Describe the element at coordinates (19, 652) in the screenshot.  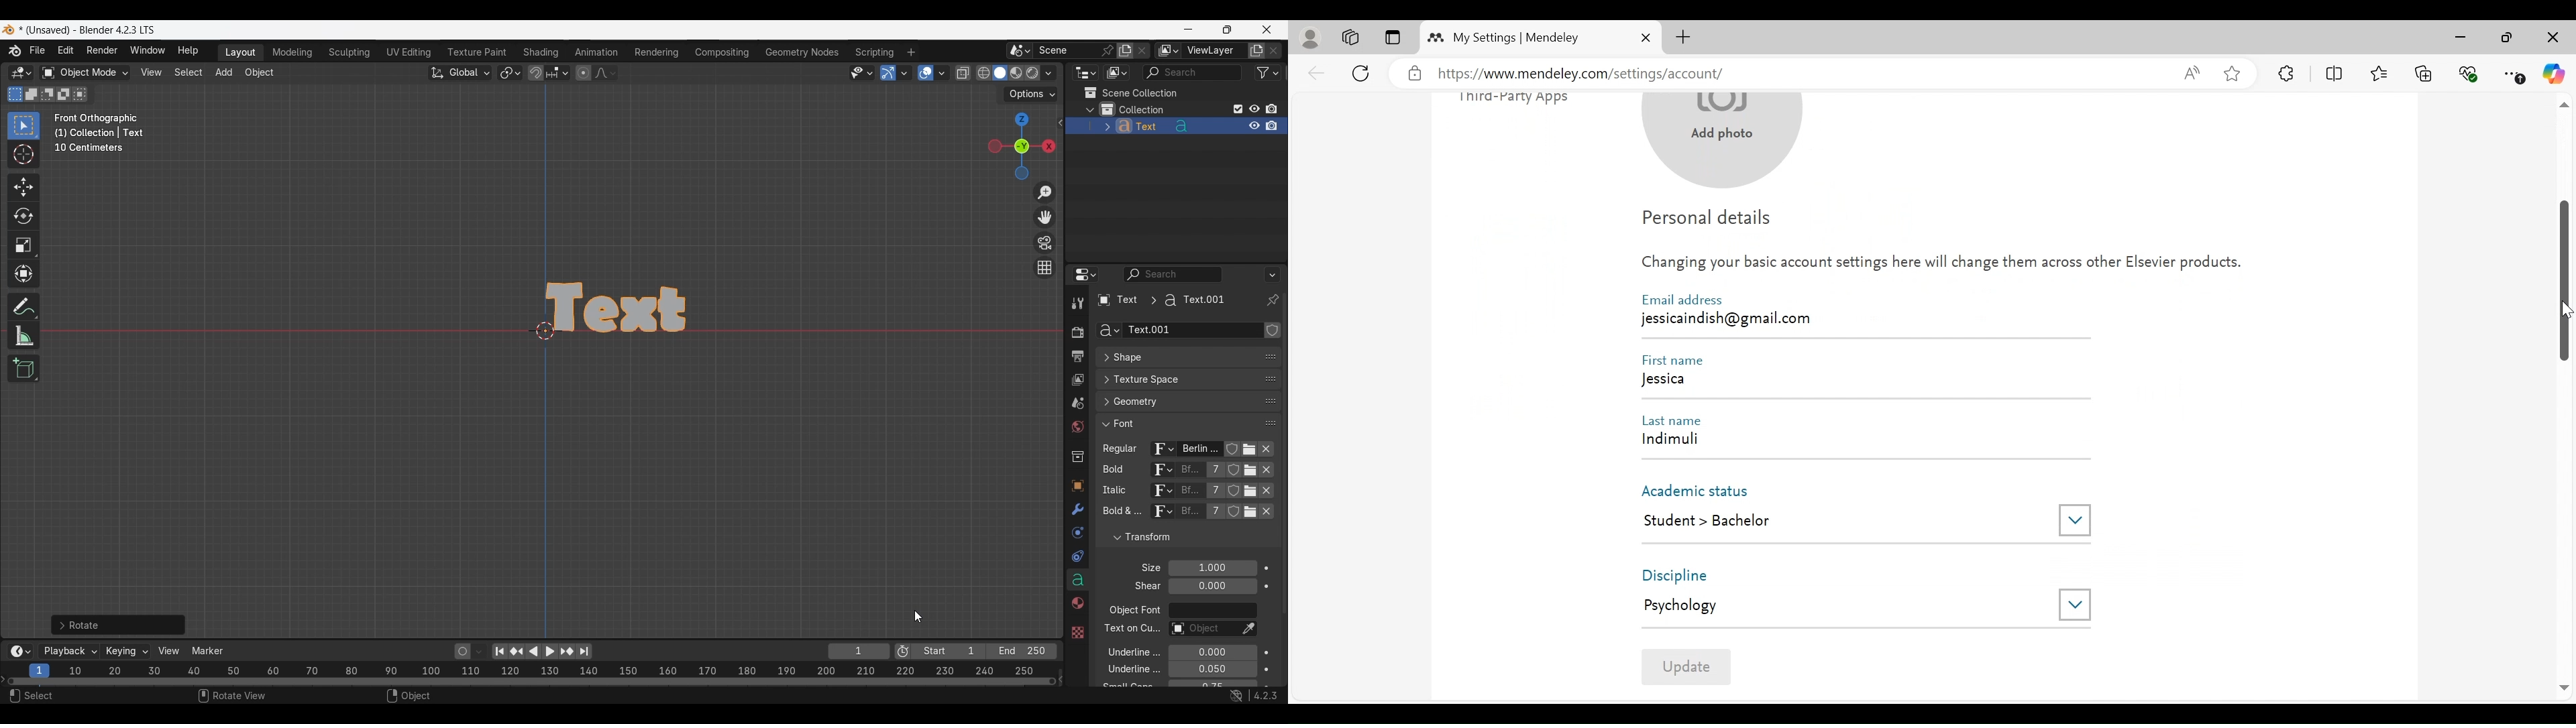
I see `More options` at that location.